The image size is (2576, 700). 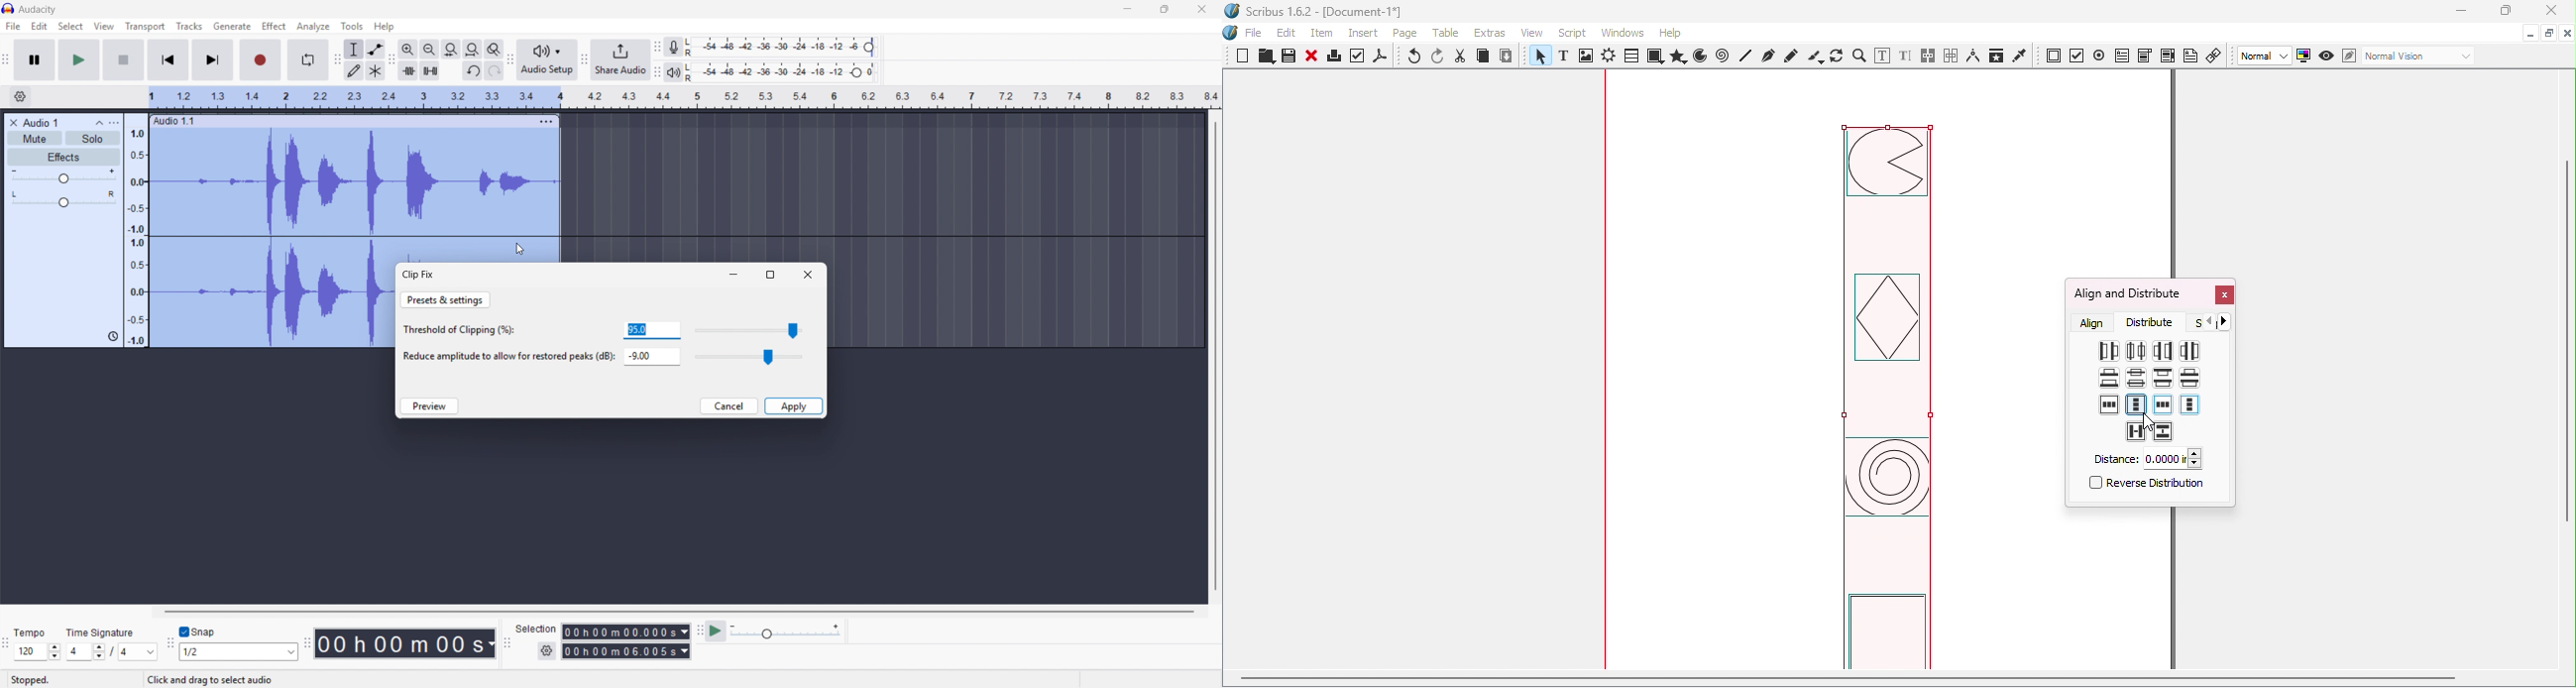 What do you see at coordinates (2327, 57) in the screenshot?
I see `Preview mode` at bounding box center [2327, 57].